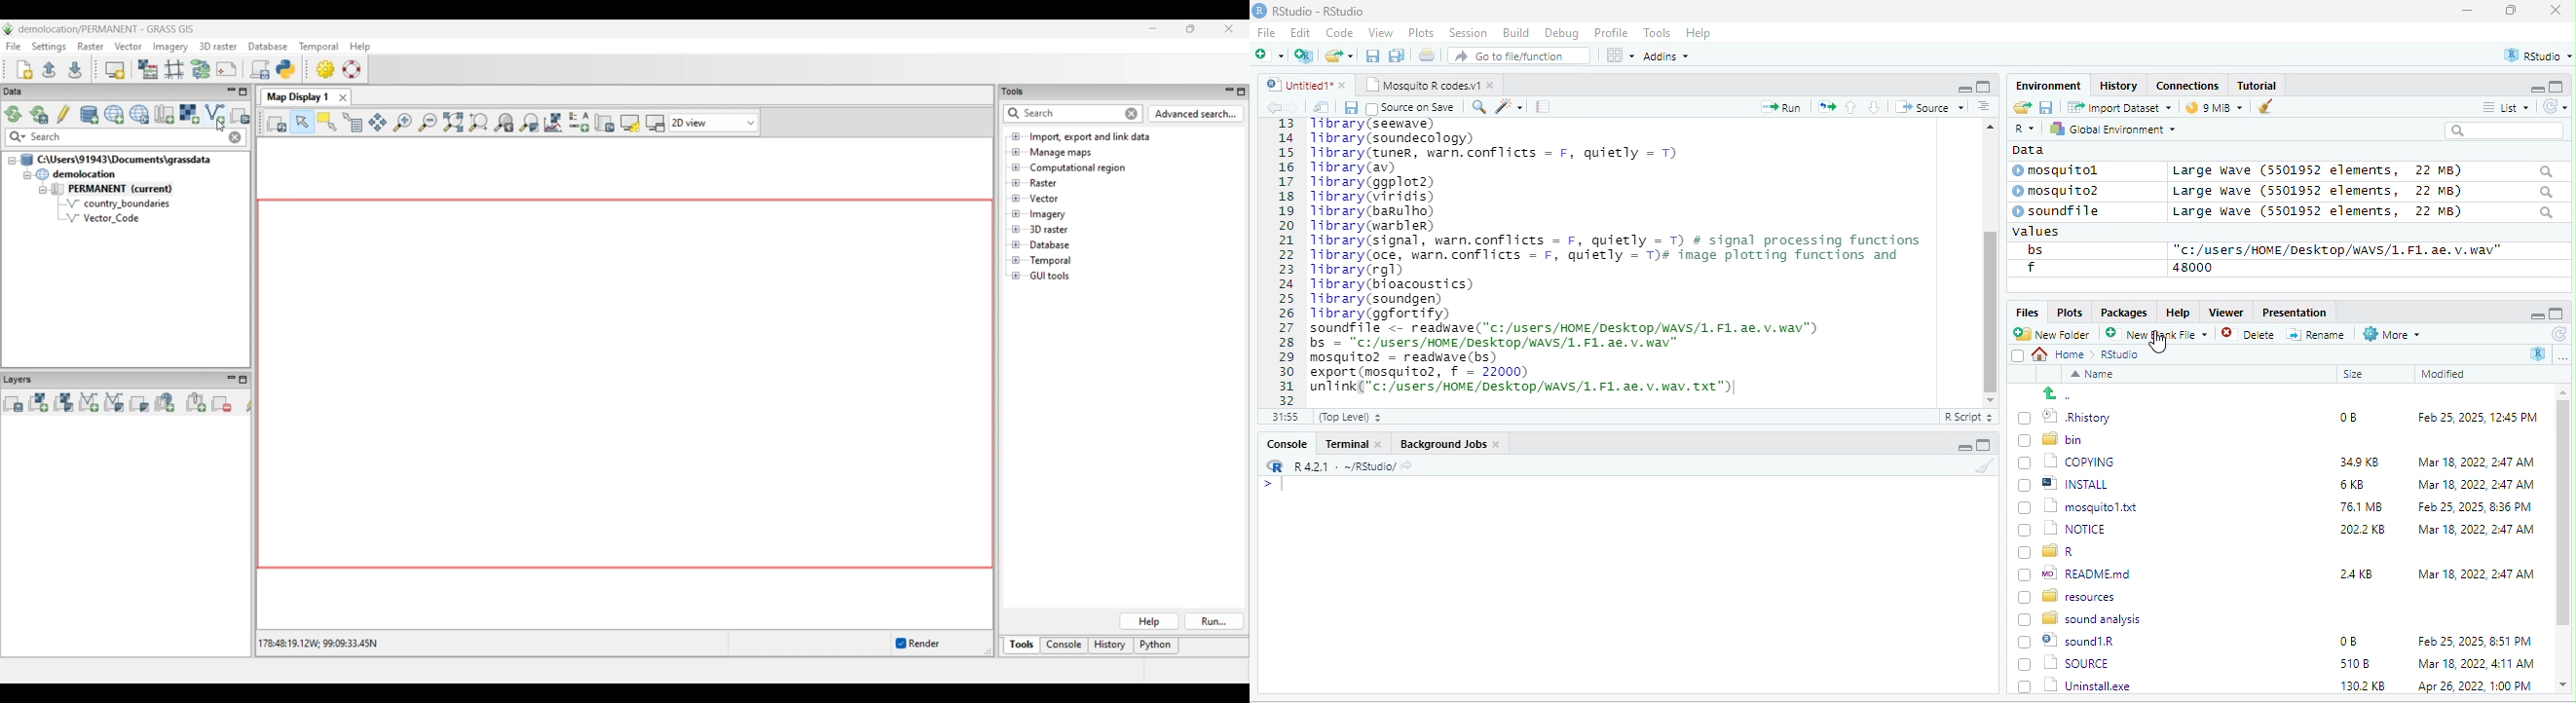  Describe the element at coordinates (2189, 84) in the screenshot. I see `clases` at that location.